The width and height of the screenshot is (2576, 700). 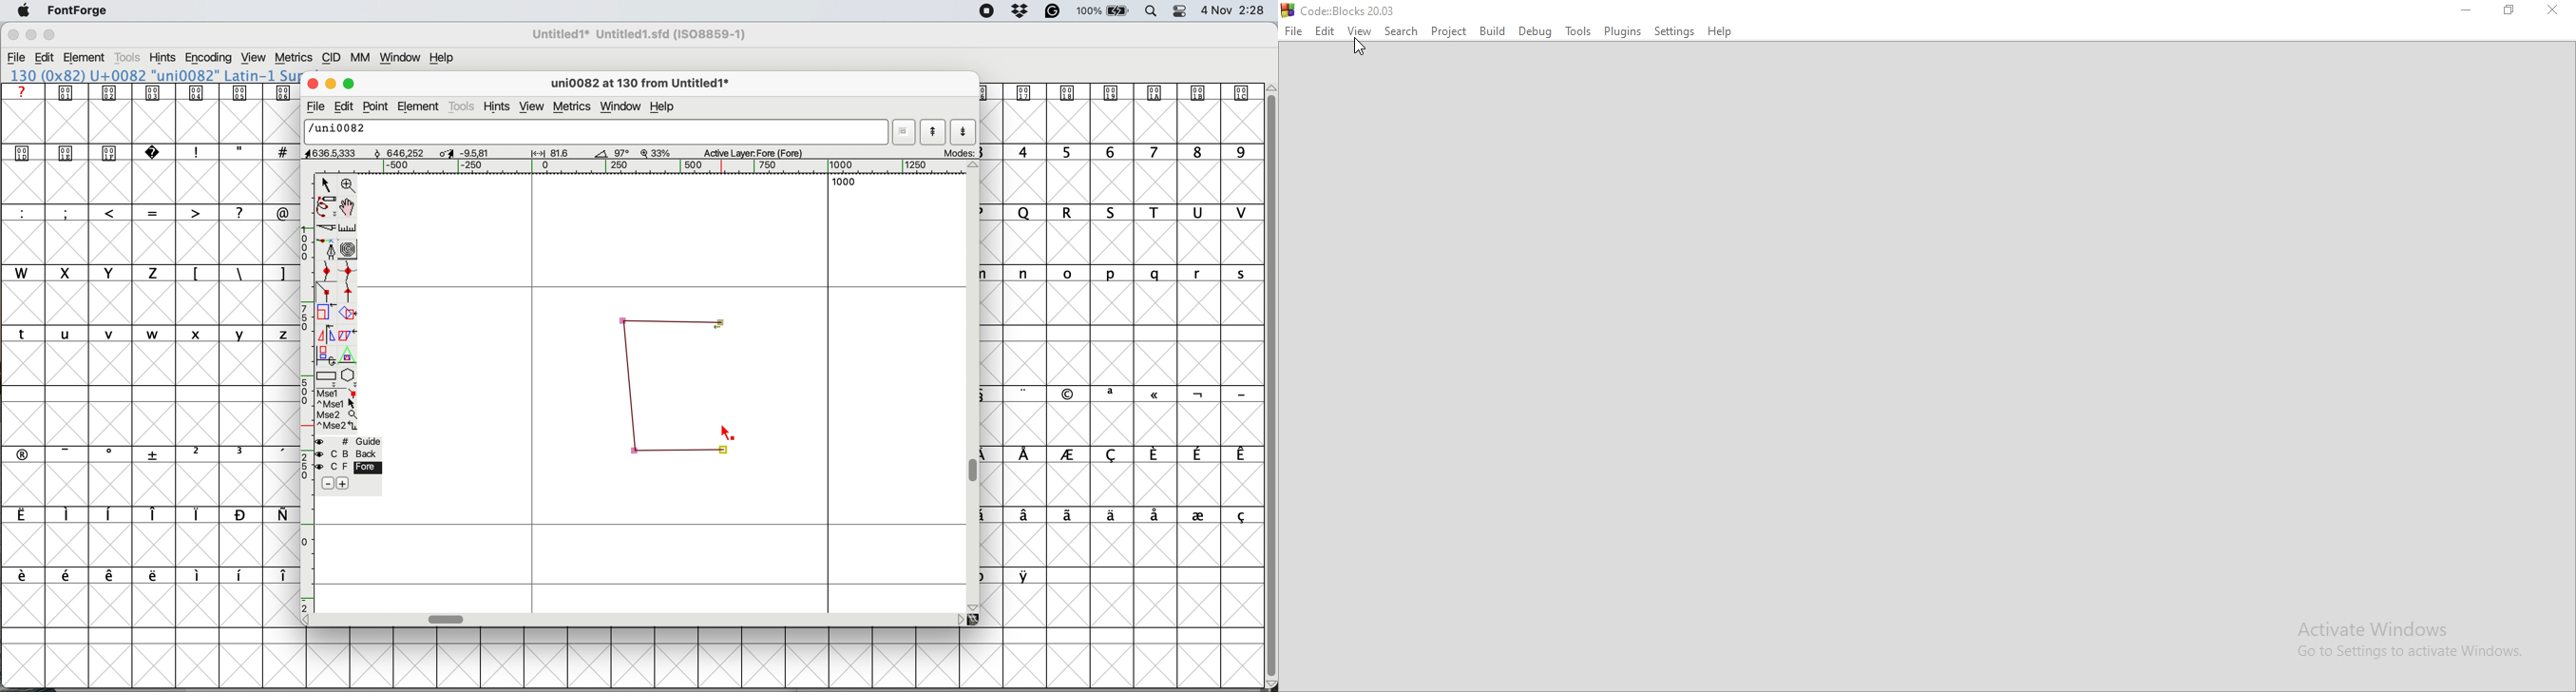 I want to click on View , so click(x=1360, y=30).